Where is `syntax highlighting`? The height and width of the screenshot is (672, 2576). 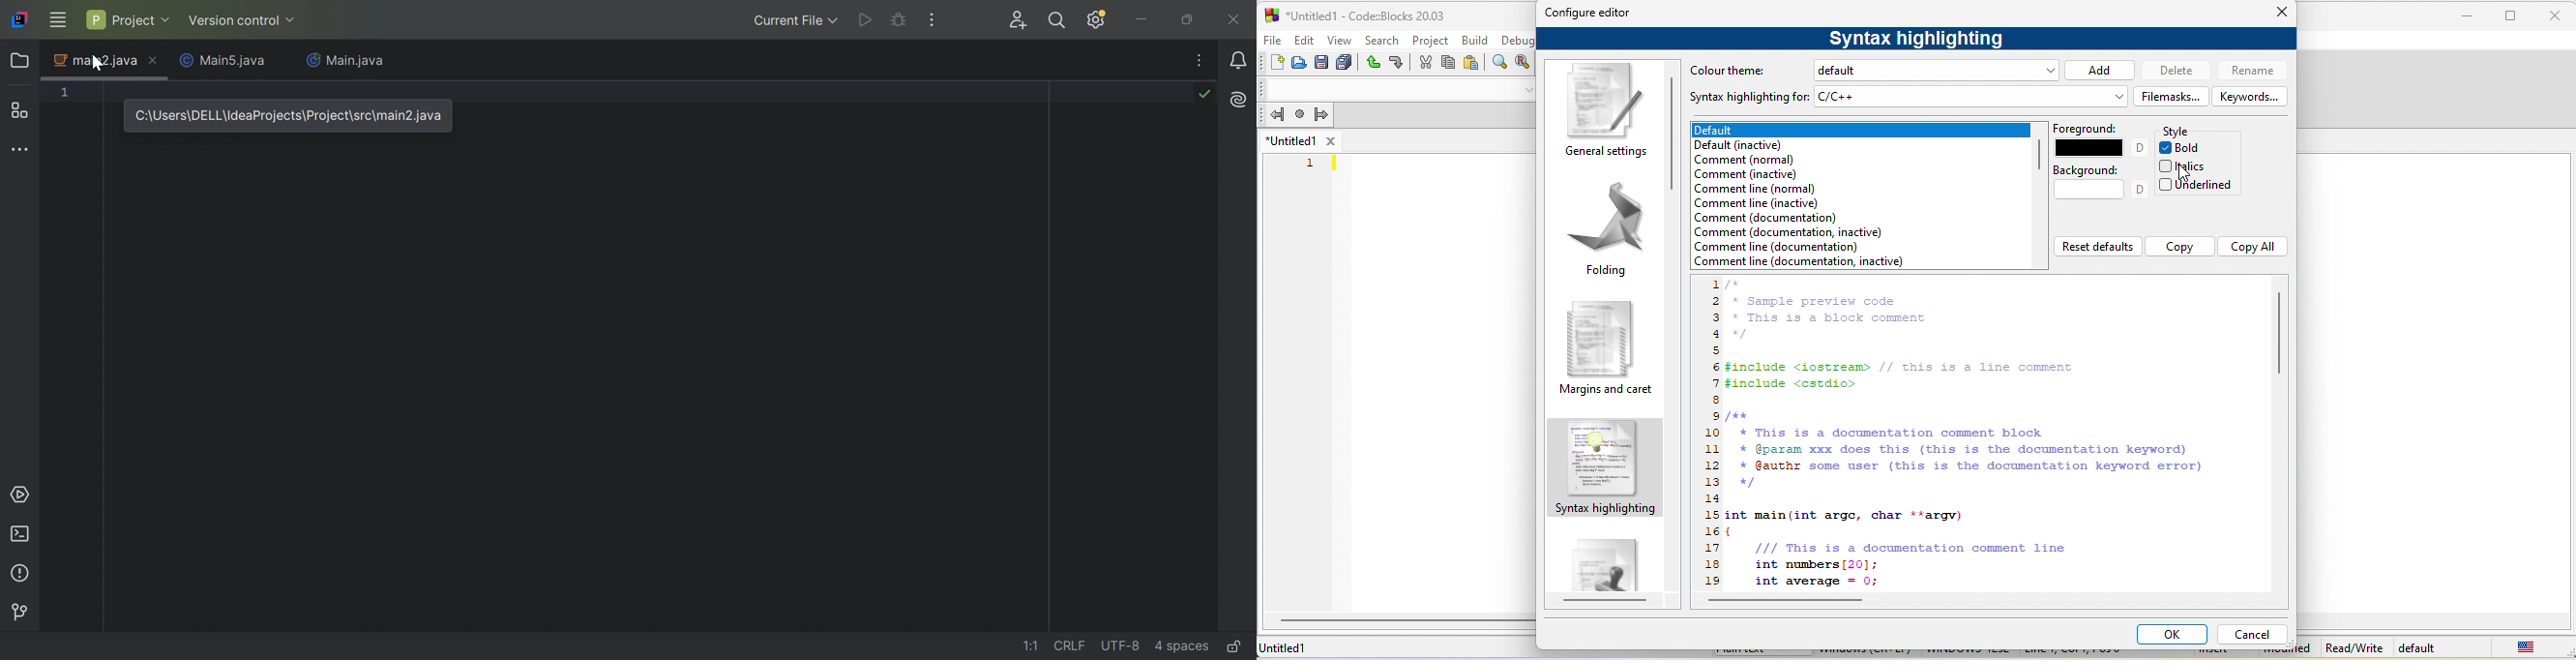
syntax highlighting is located at coordinates (1606, 469).